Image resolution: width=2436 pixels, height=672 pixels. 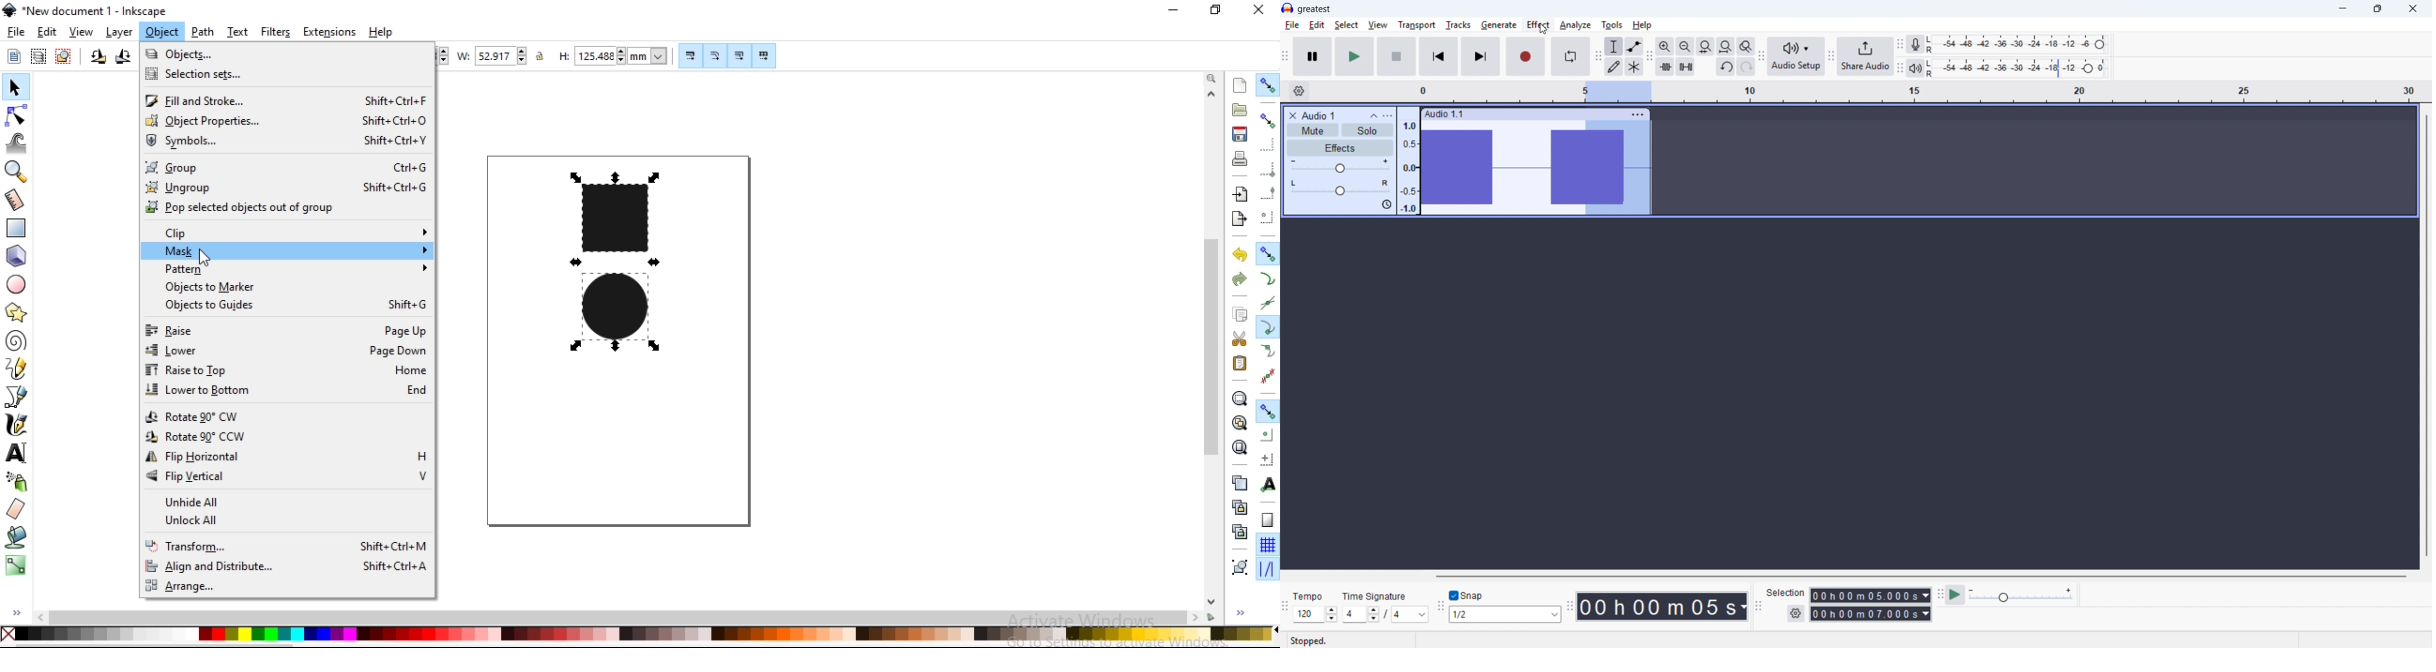 What do you see at coordinates (1308, 598) in the screenshot?
I see `` at bounding box center [1308, 598].